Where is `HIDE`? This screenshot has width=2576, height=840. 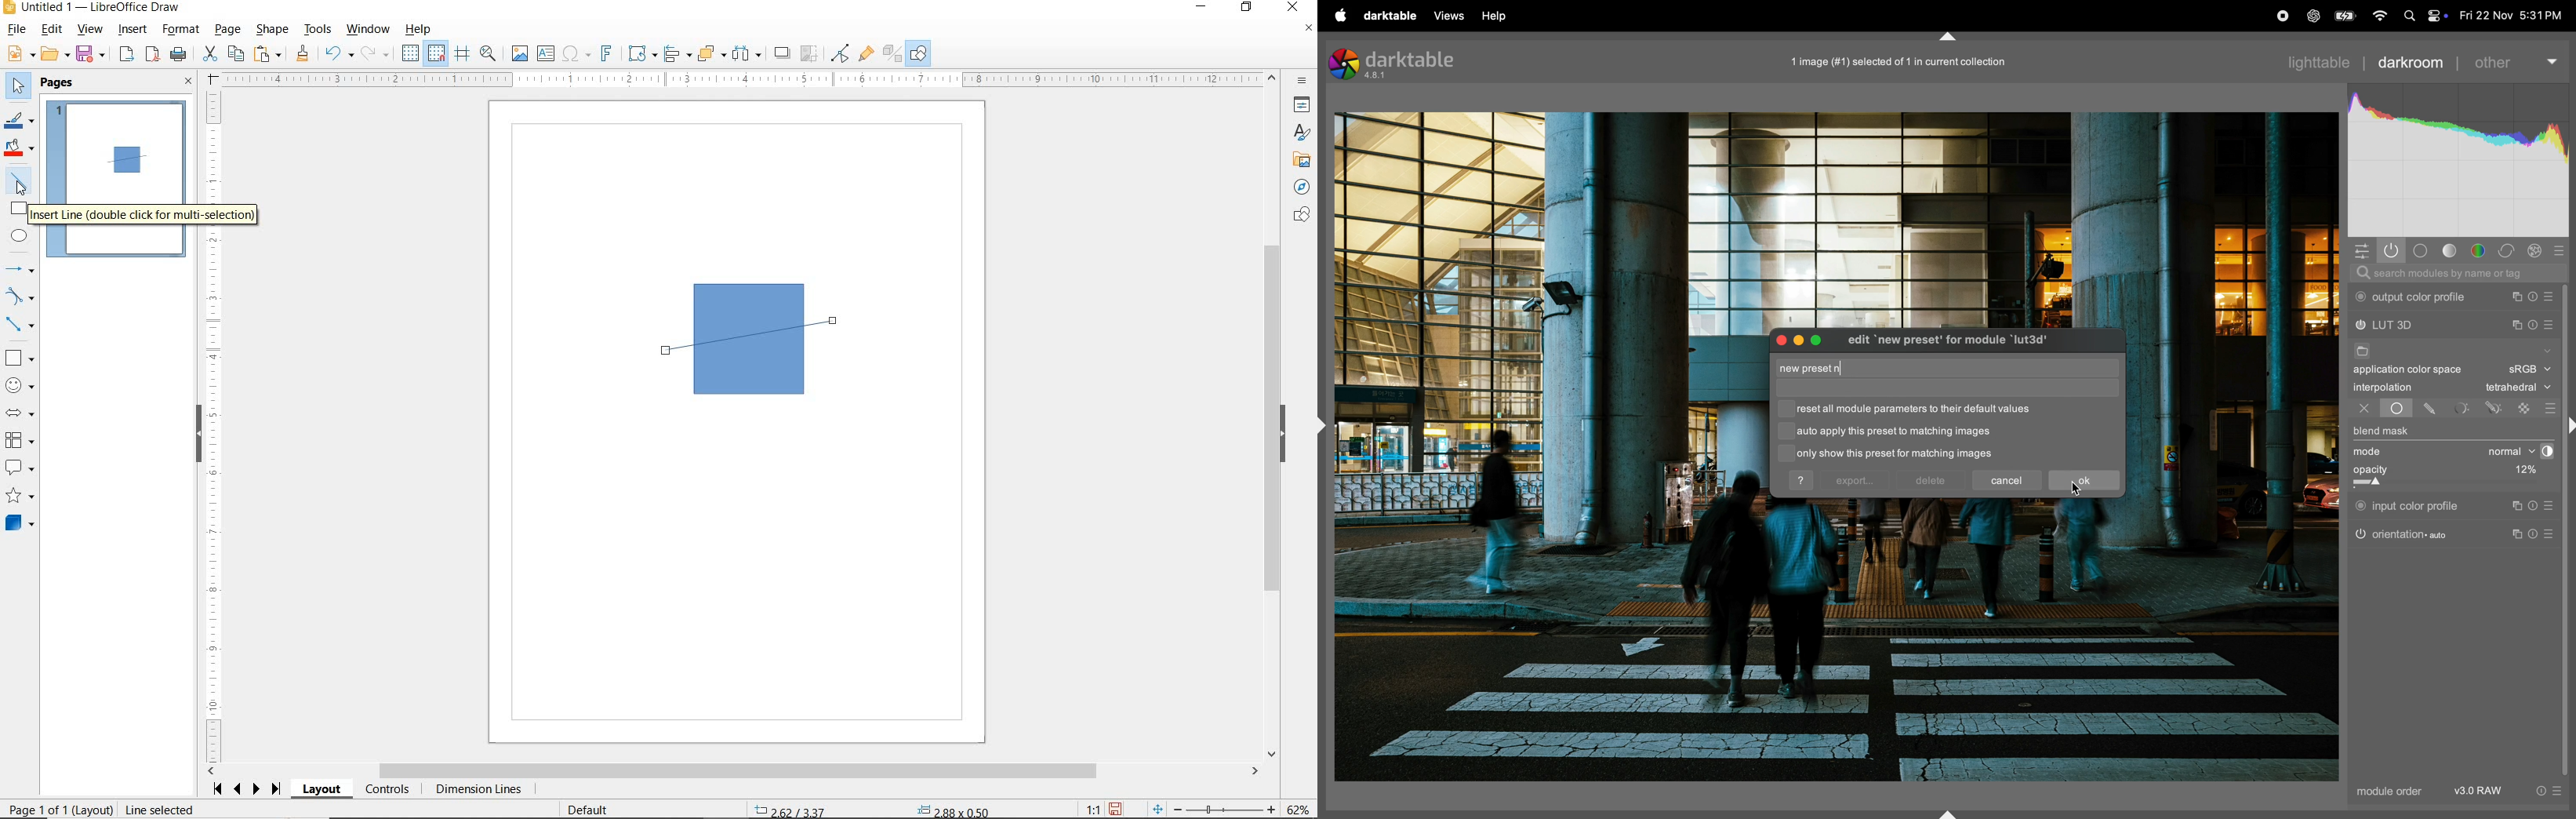
HIDE is located at coordinates (198, 435).